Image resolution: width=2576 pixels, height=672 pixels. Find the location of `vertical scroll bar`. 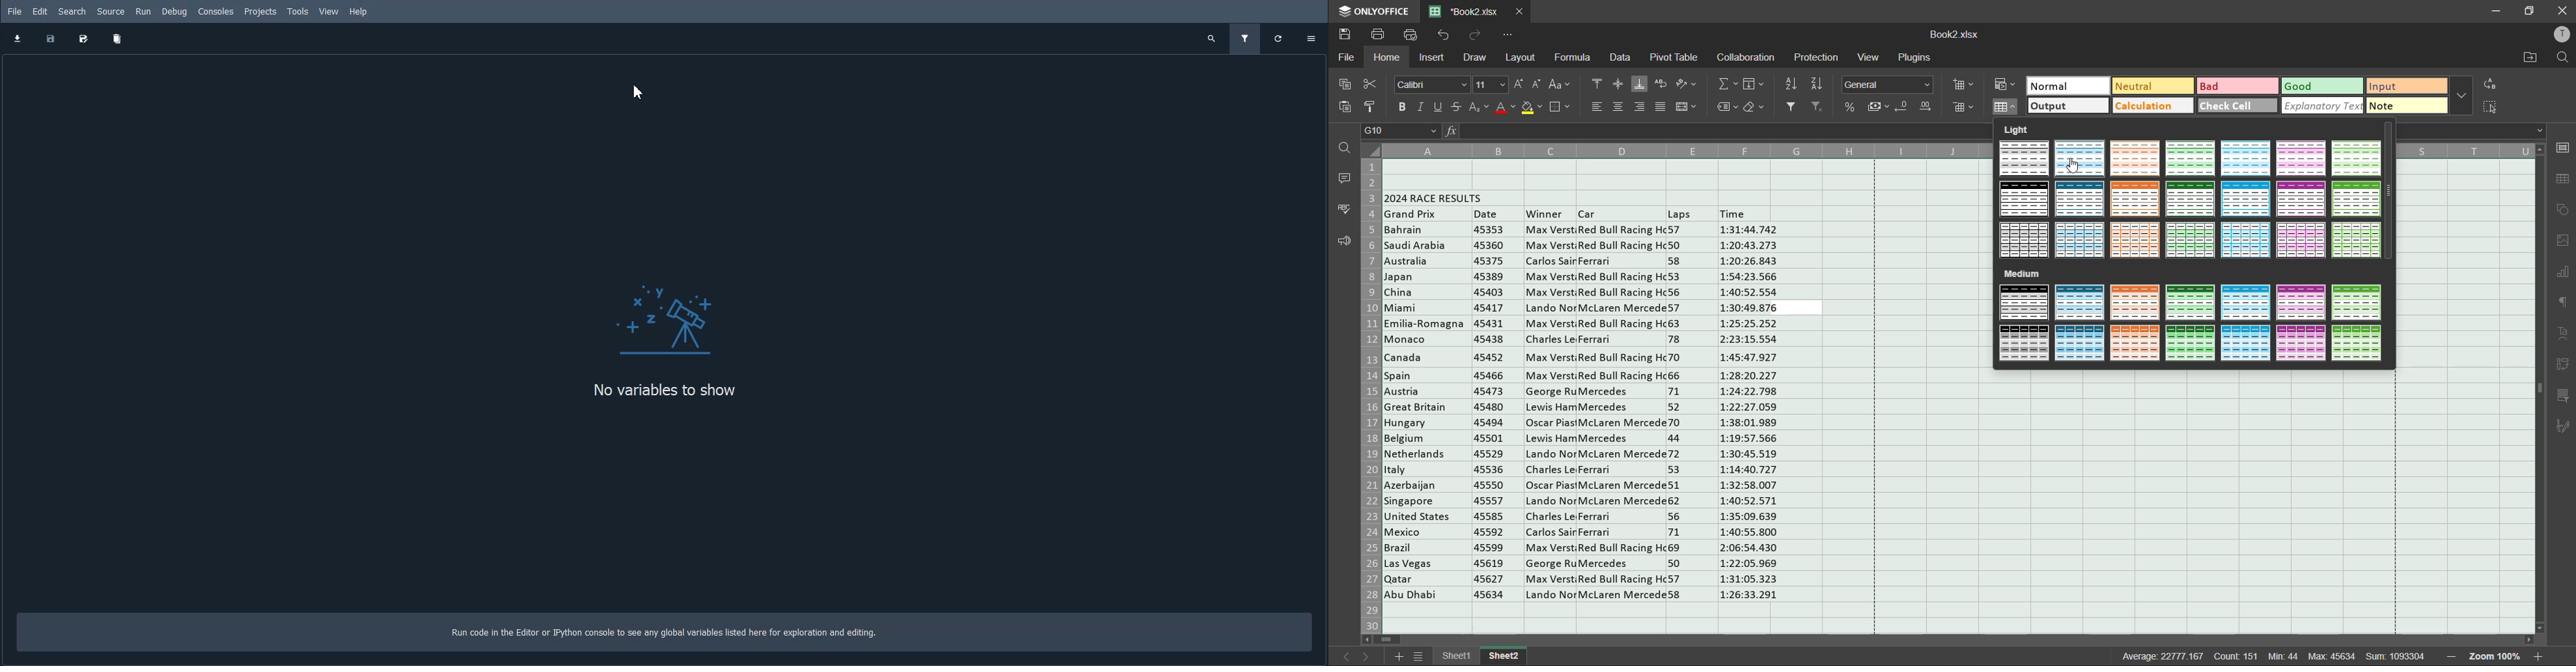

vertical scroll bar is located at coordinates (2389, 192).